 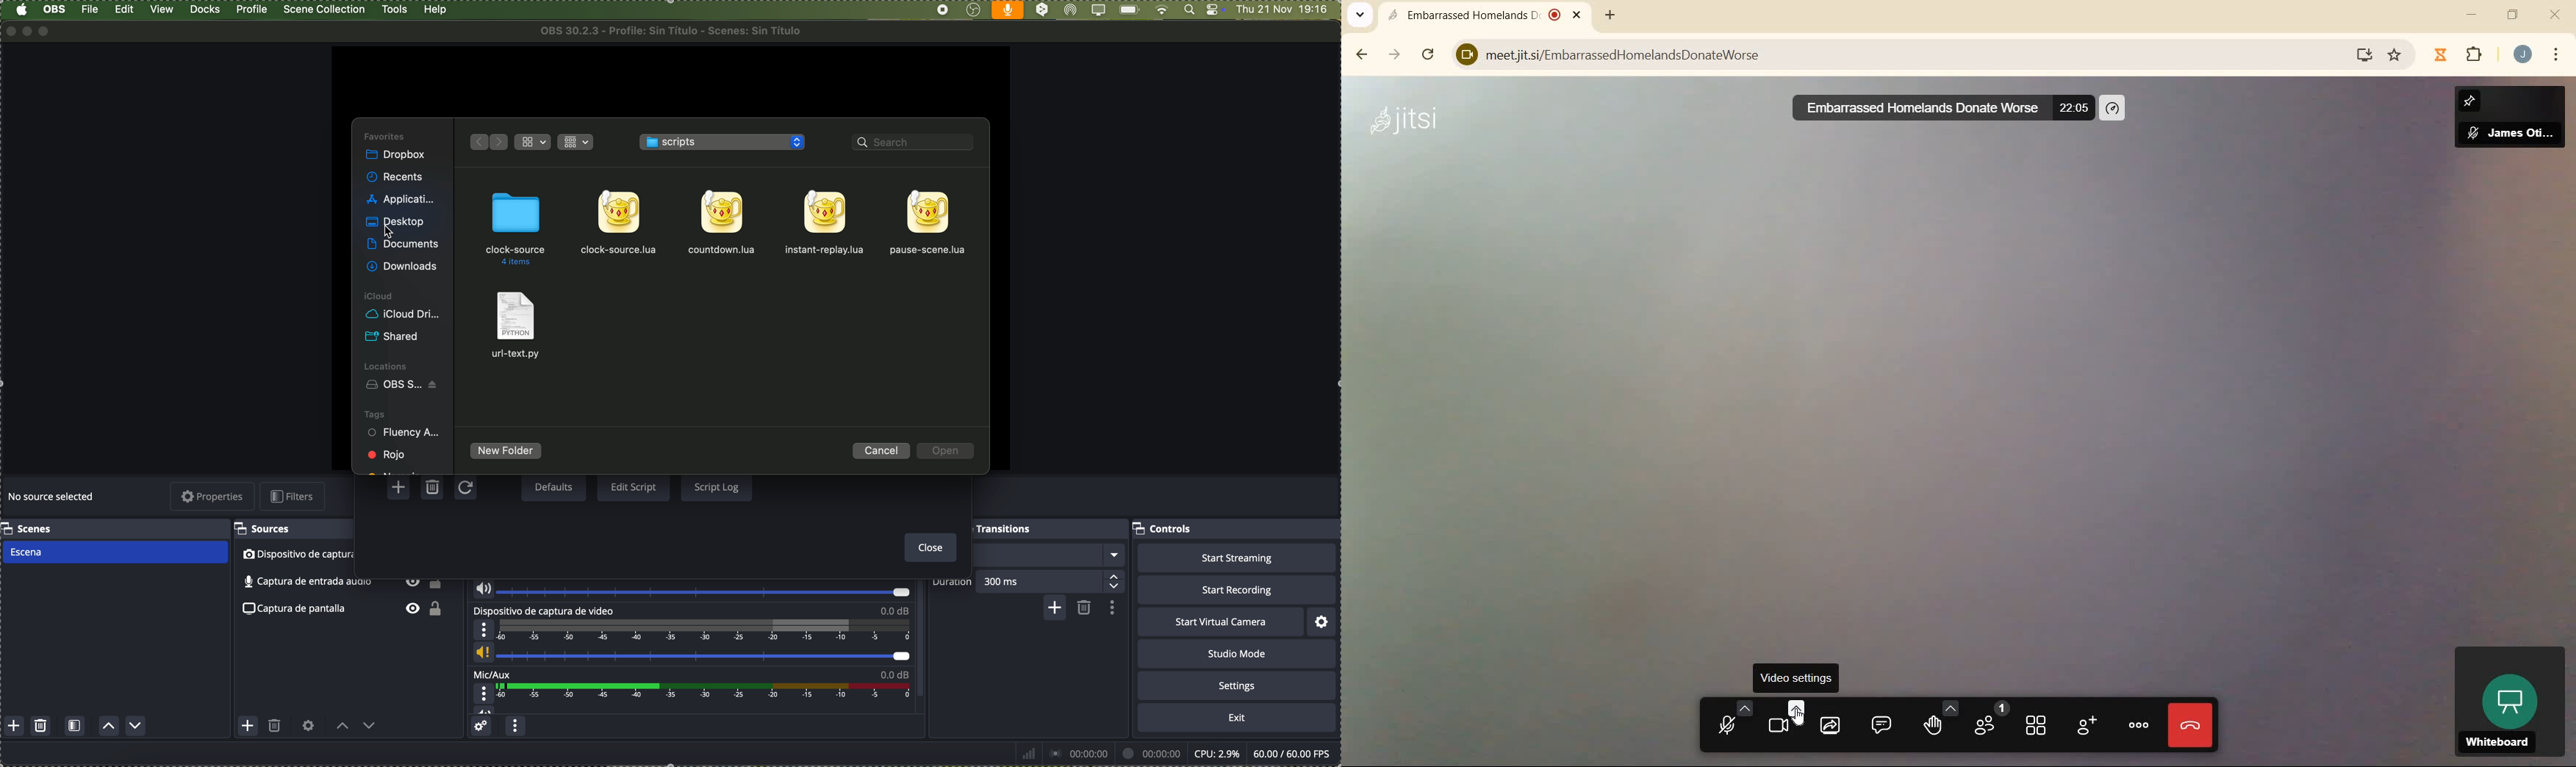 What do you see at coordinates (1483, 14) in the screenshot?
I see `Embarrassed Homelands` at bounding box center [1483, 14].